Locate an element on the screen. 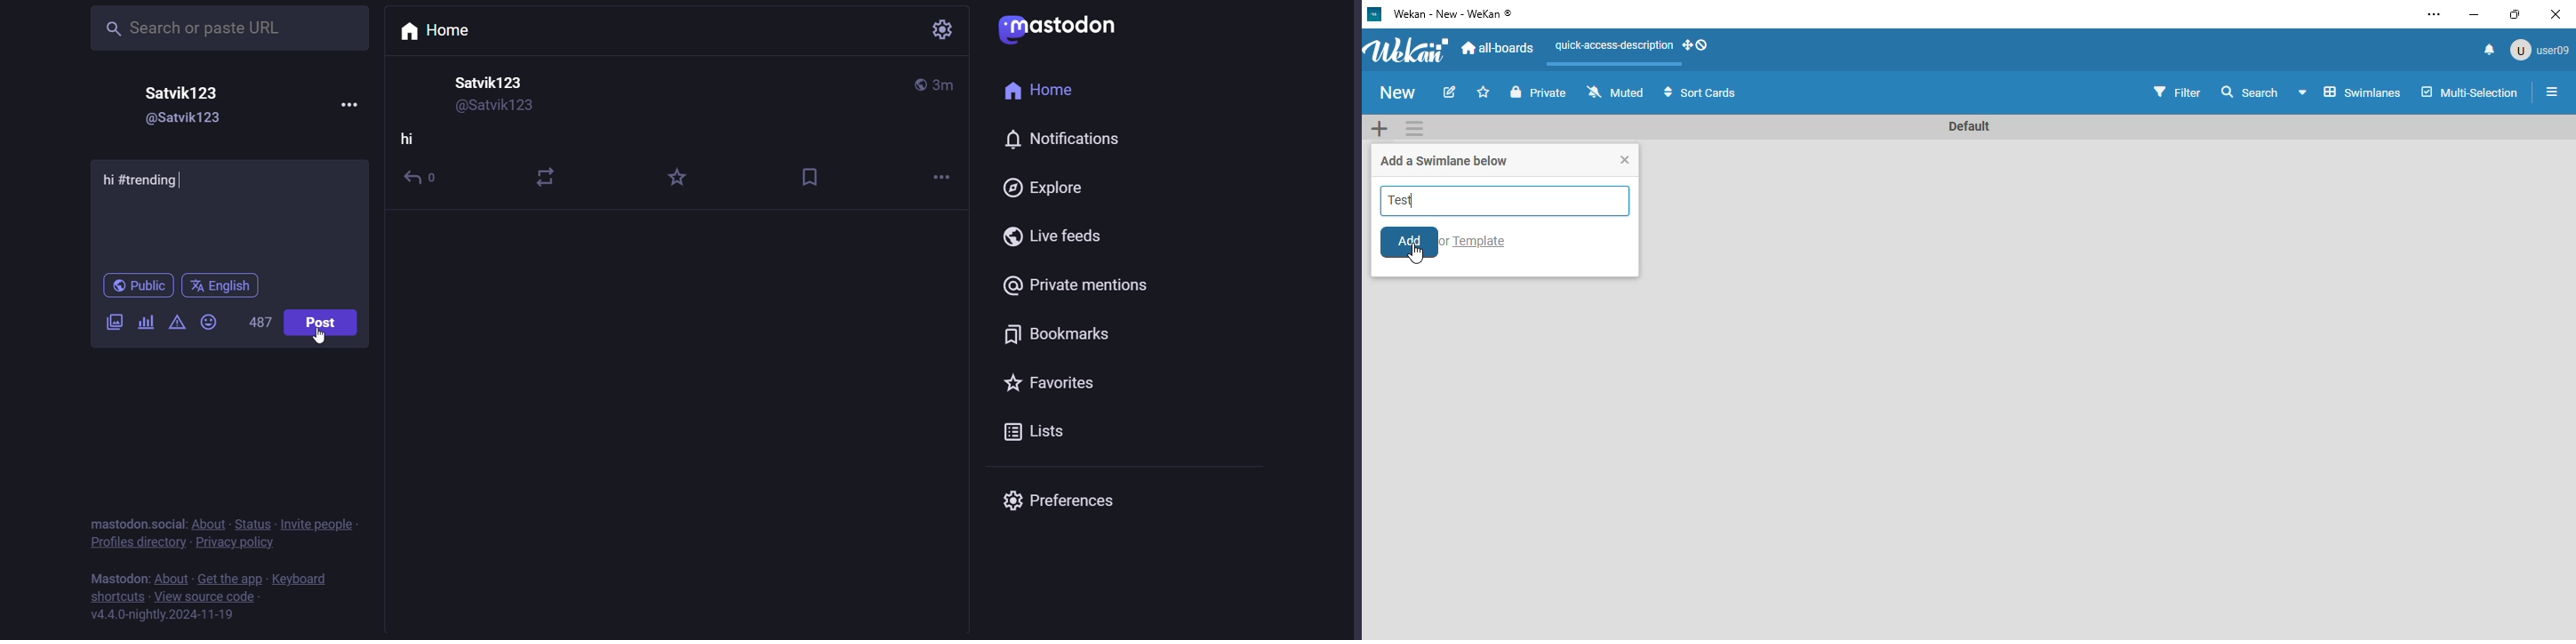 The width and height of the screenshot is (2576, 644). word limit is located at coordinates (260, 321).